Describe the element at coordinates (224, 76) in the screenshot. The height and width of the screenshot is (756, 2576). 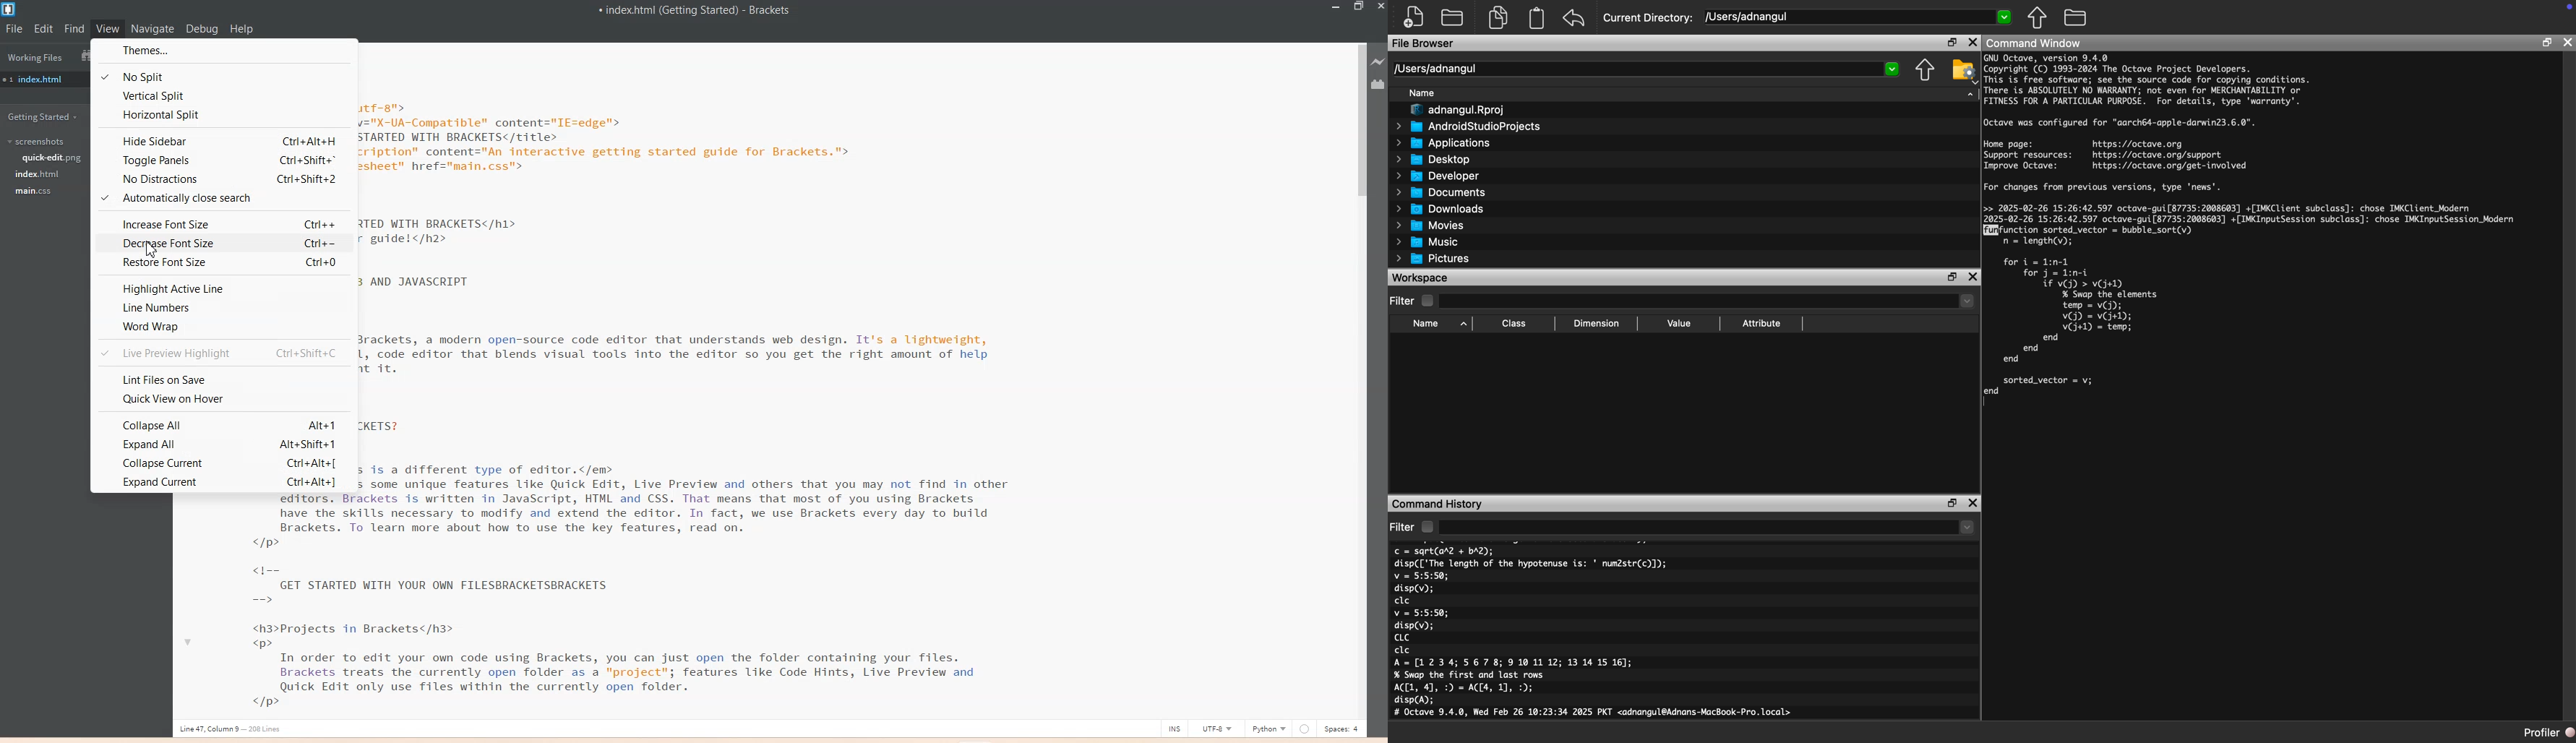
I see `No Split` at that location.